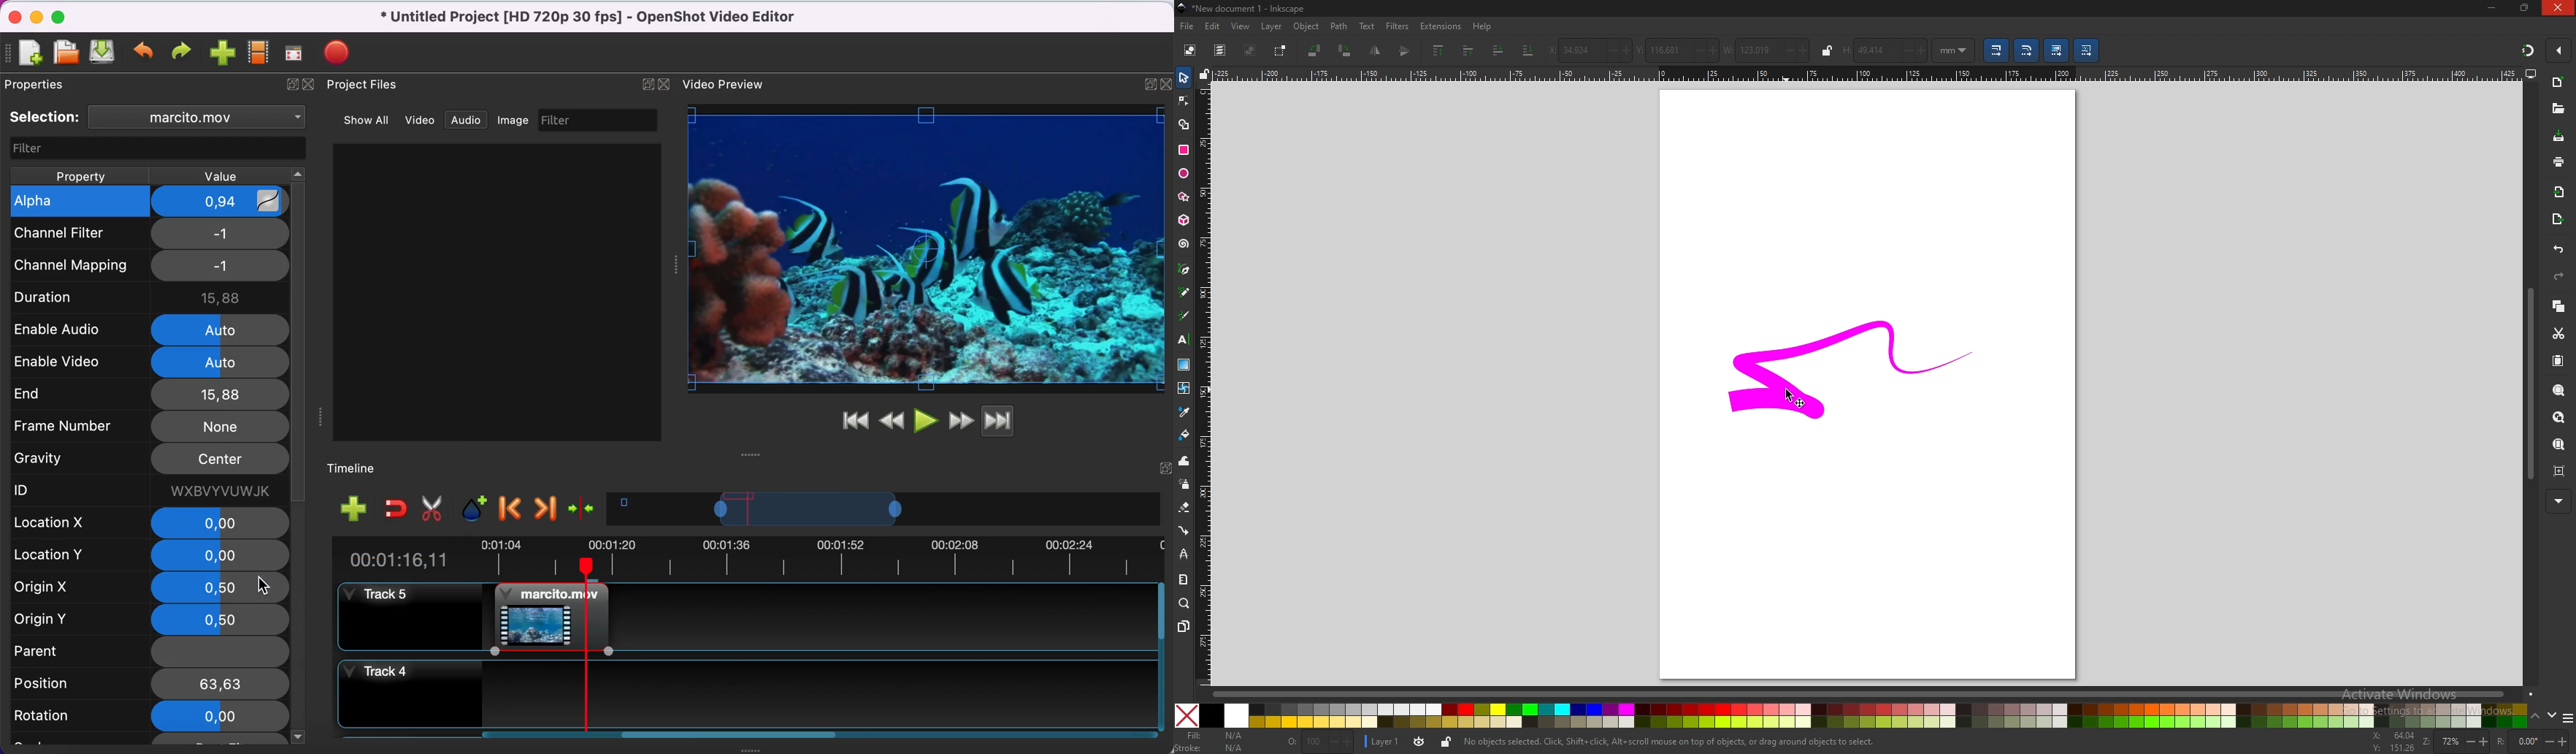  Describe the element at coordinates (605, 19) in the screenshot. I see `title - Untitled Project (HD 720p 30 fps)-OpenShot Video Editor` at that location.